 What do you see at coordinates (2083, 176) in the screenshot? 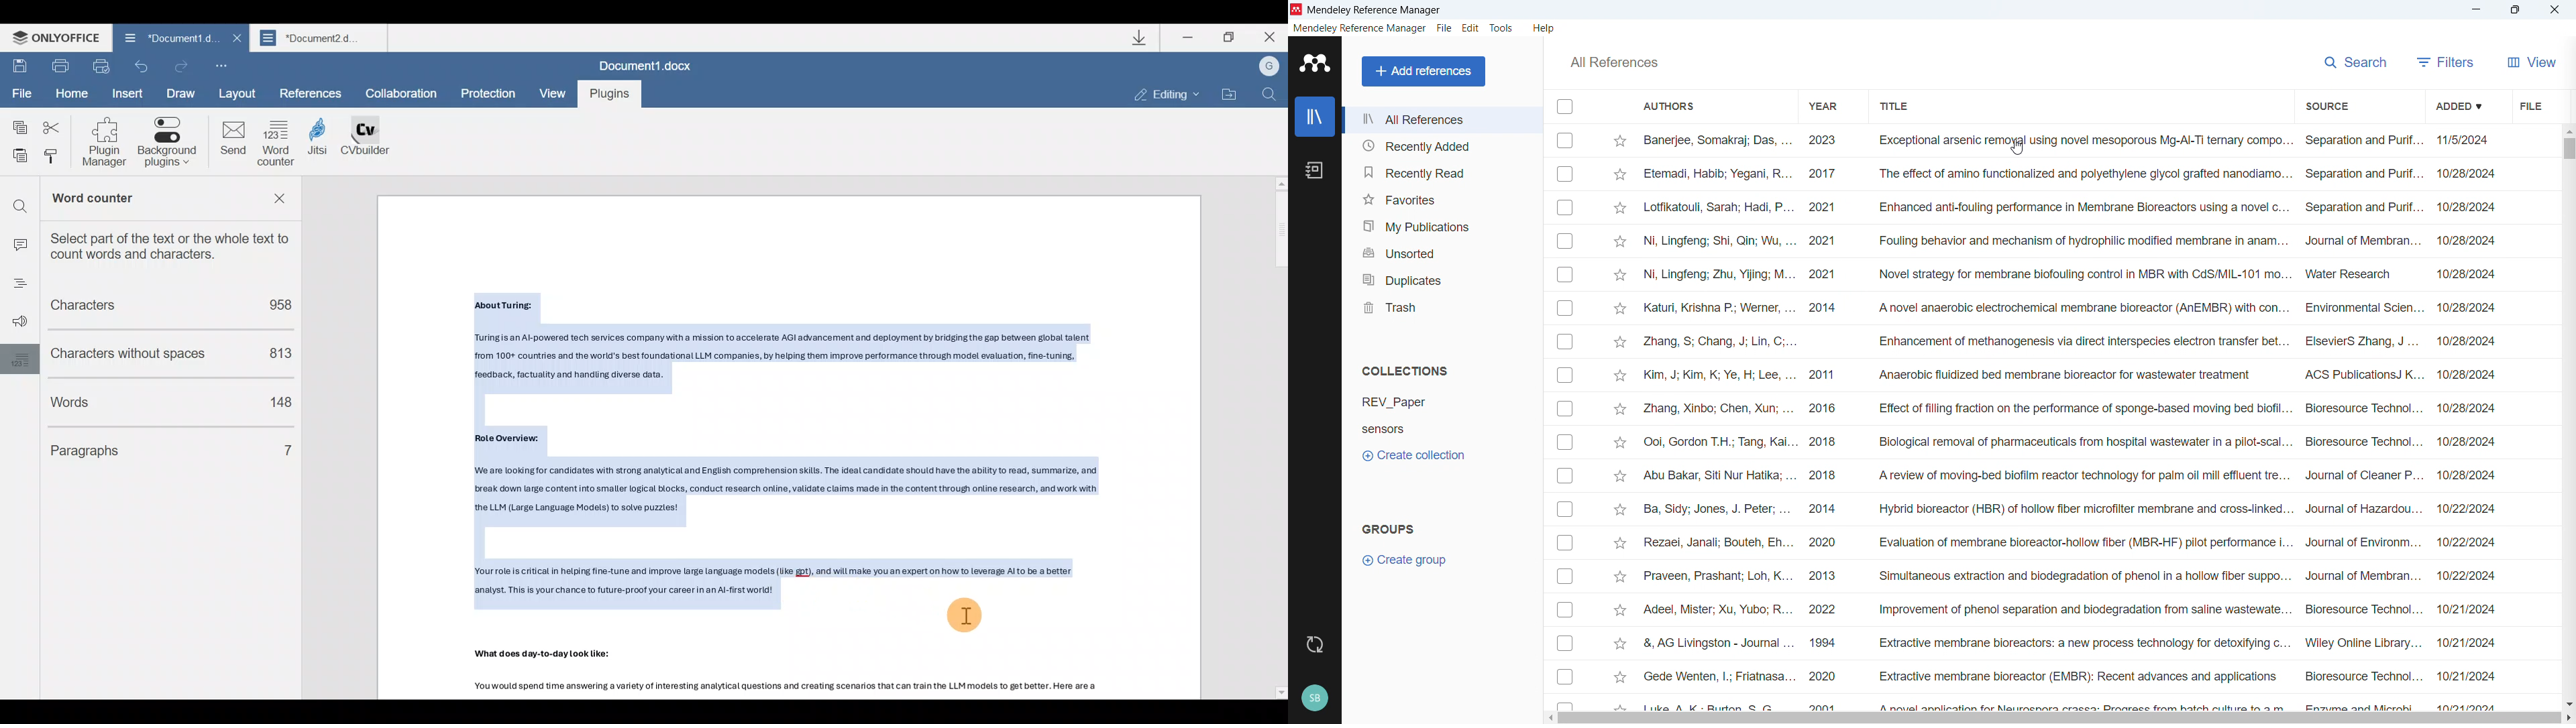
I see `the effect of amino functionalized and polyethylene glycol grafted nanodiamo` at bounding box center [2083, 176].